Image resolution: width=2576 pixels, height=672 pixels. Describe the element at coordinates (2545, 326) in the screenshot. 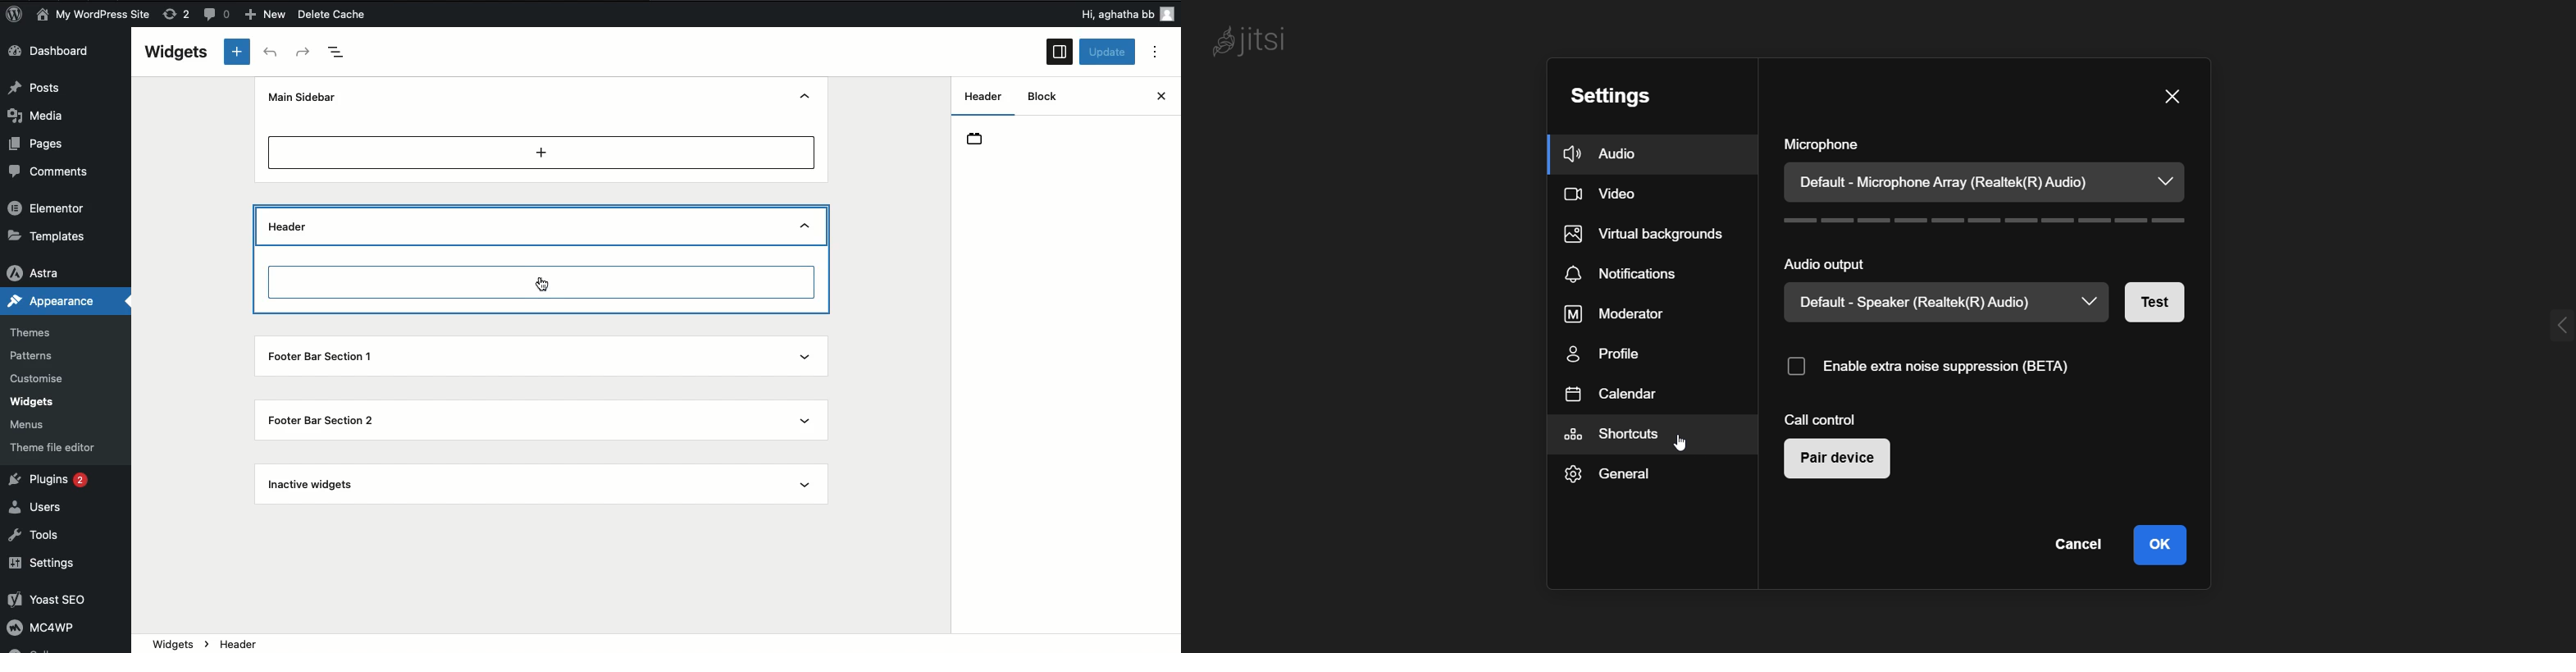

I see `expand` at that location.